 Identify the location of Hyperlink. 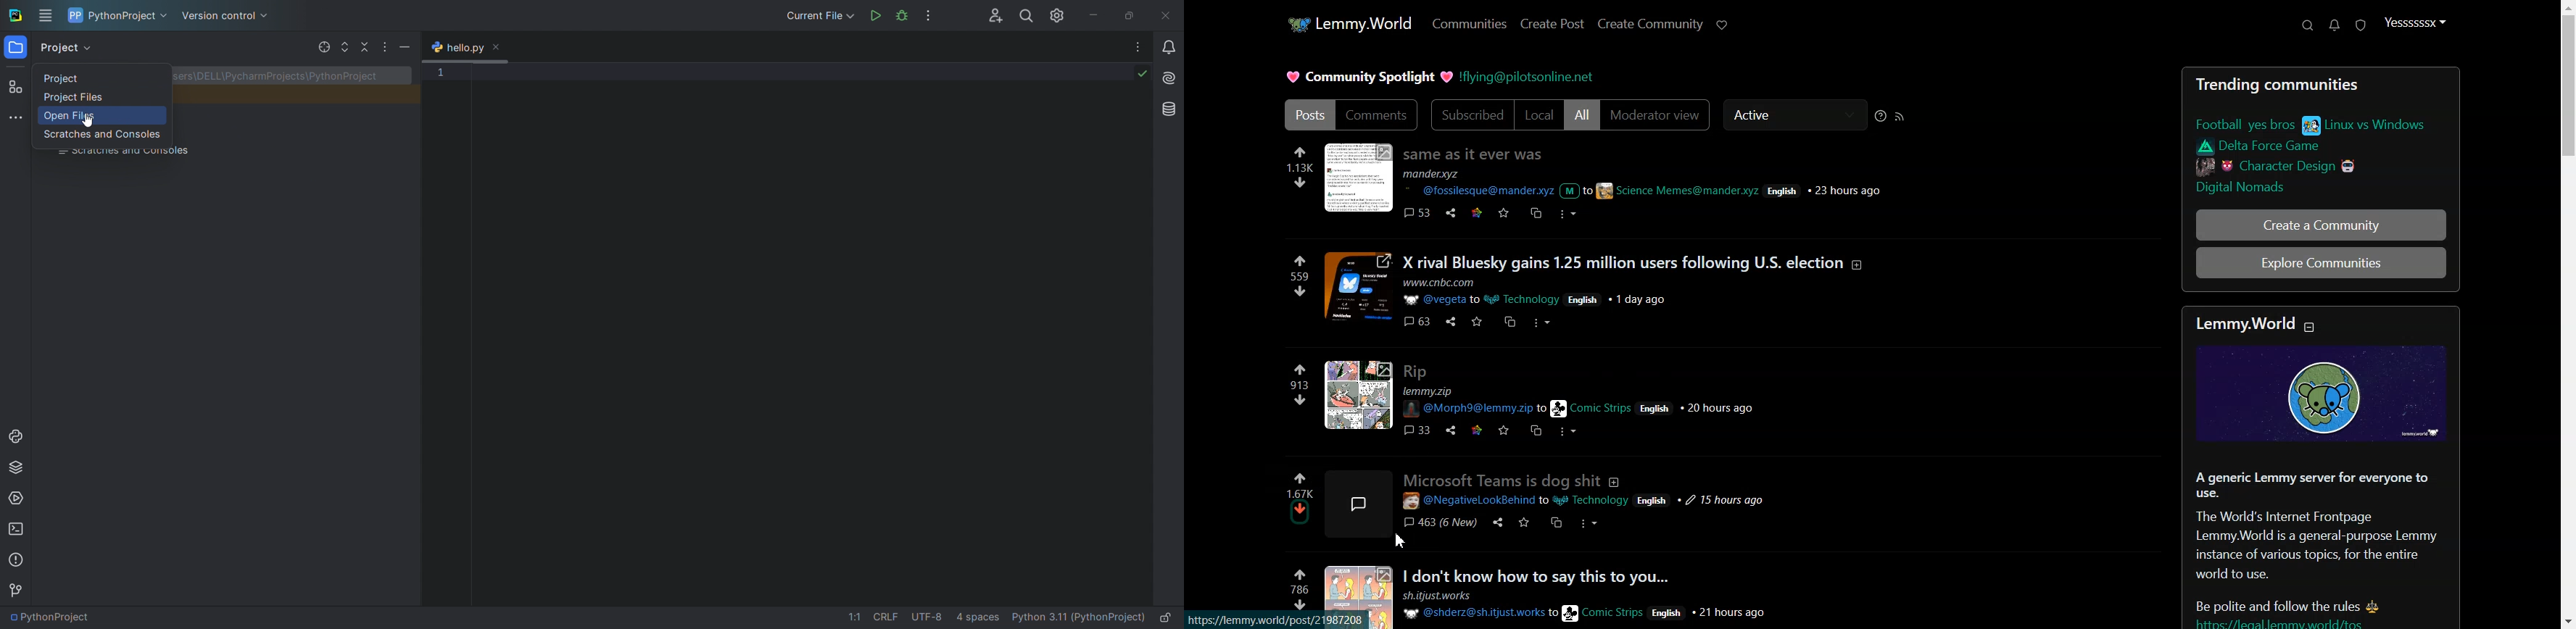
(1526, 77).